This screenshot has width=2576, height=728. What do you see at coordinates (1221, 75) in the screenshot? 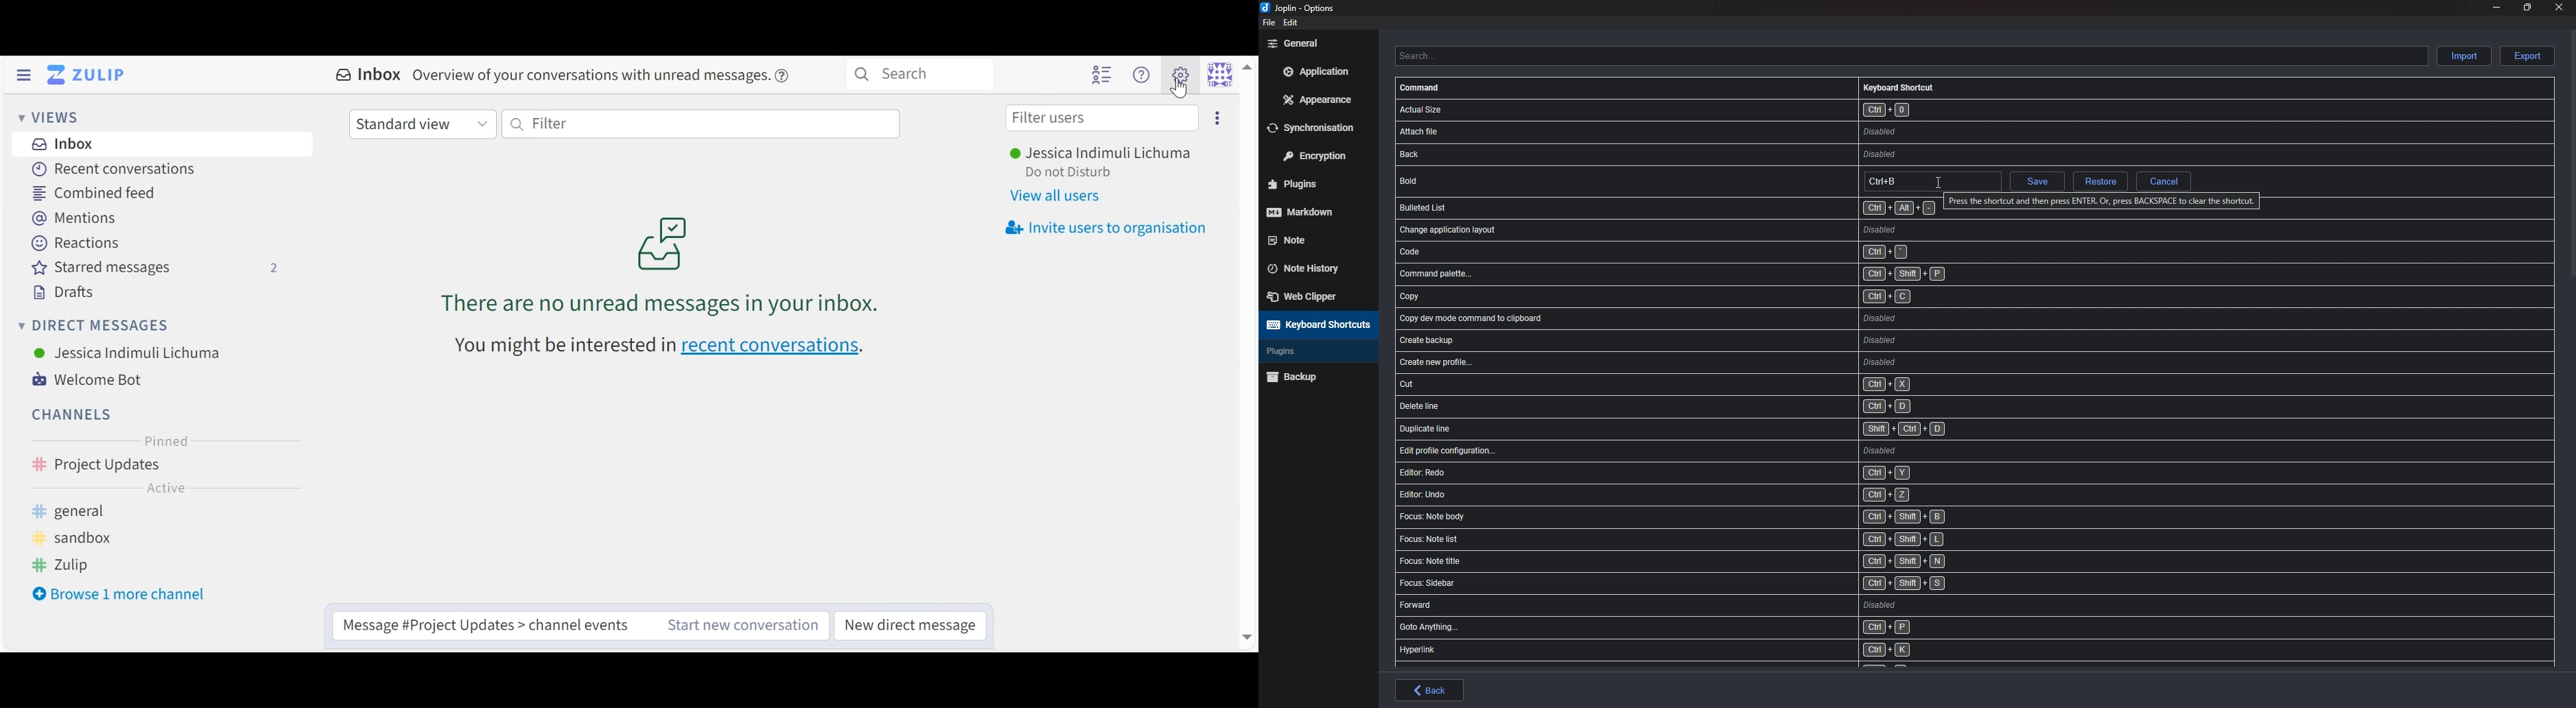
I see `Personal menu` at bounding box center [1221, 75].